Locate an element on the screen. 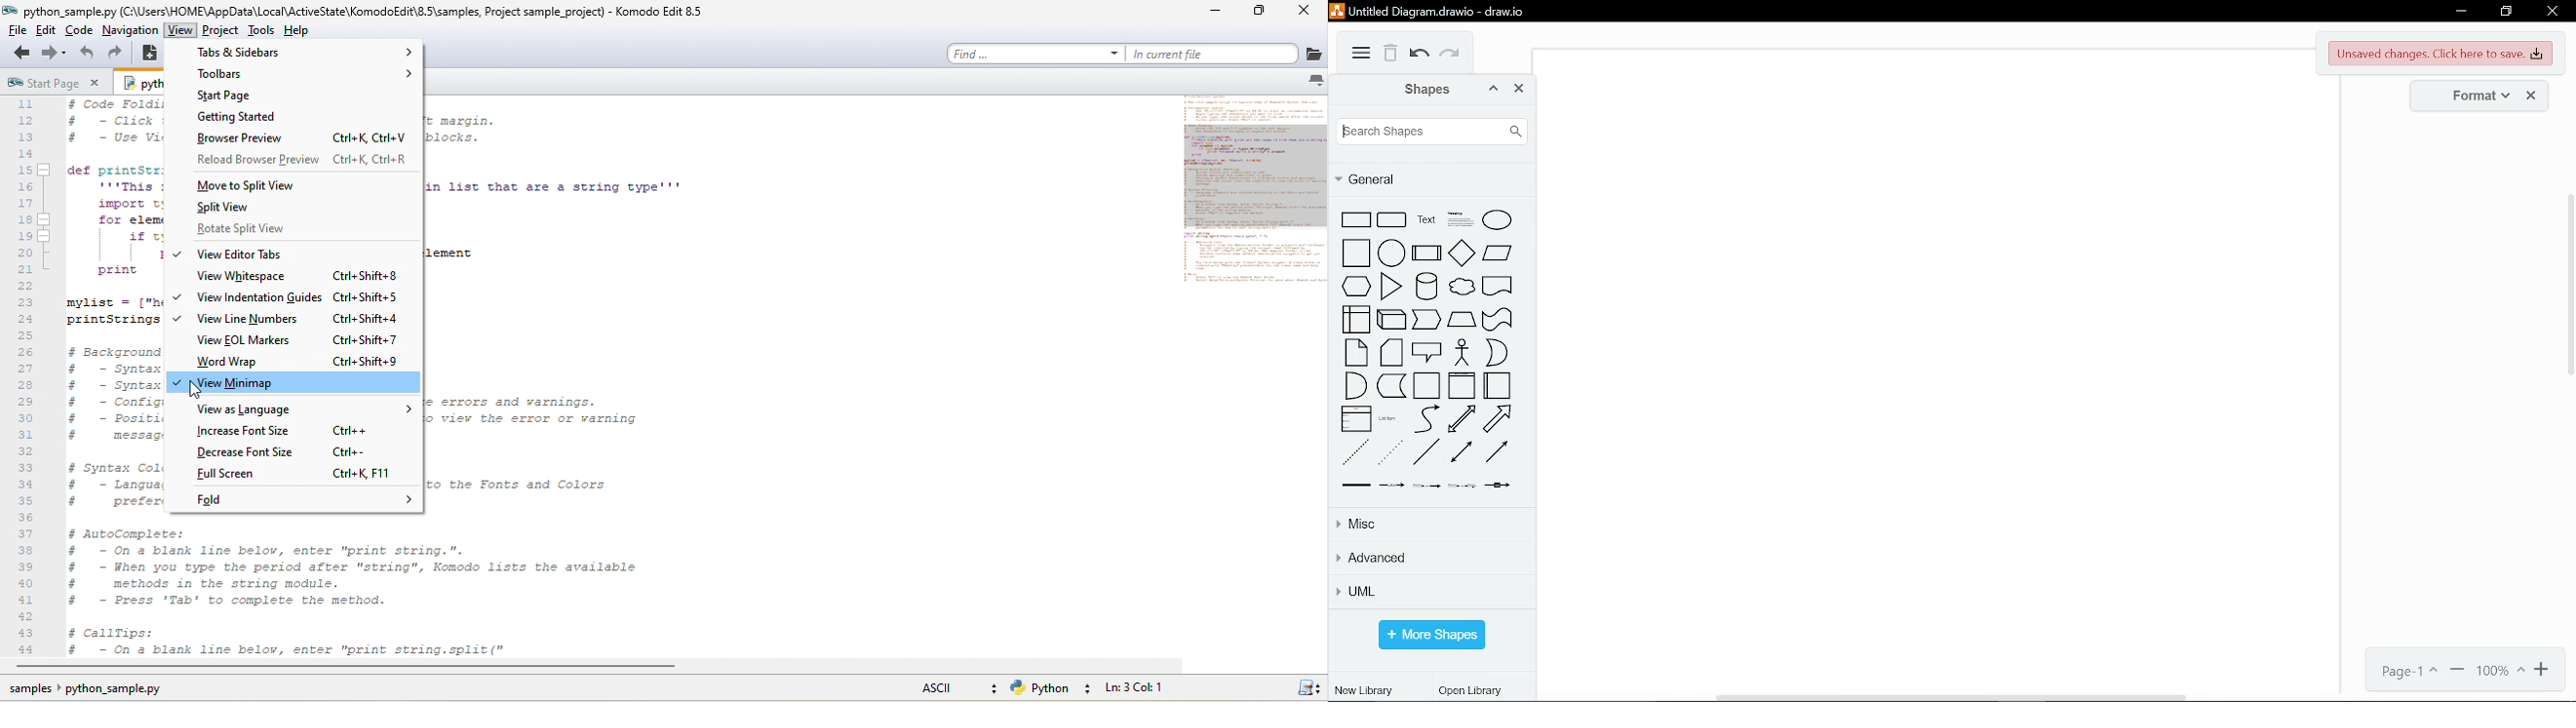 Image resolution: width=2576 pixels, height=728 pixels. connector with 3 label is located at coordinates (1463, 486).